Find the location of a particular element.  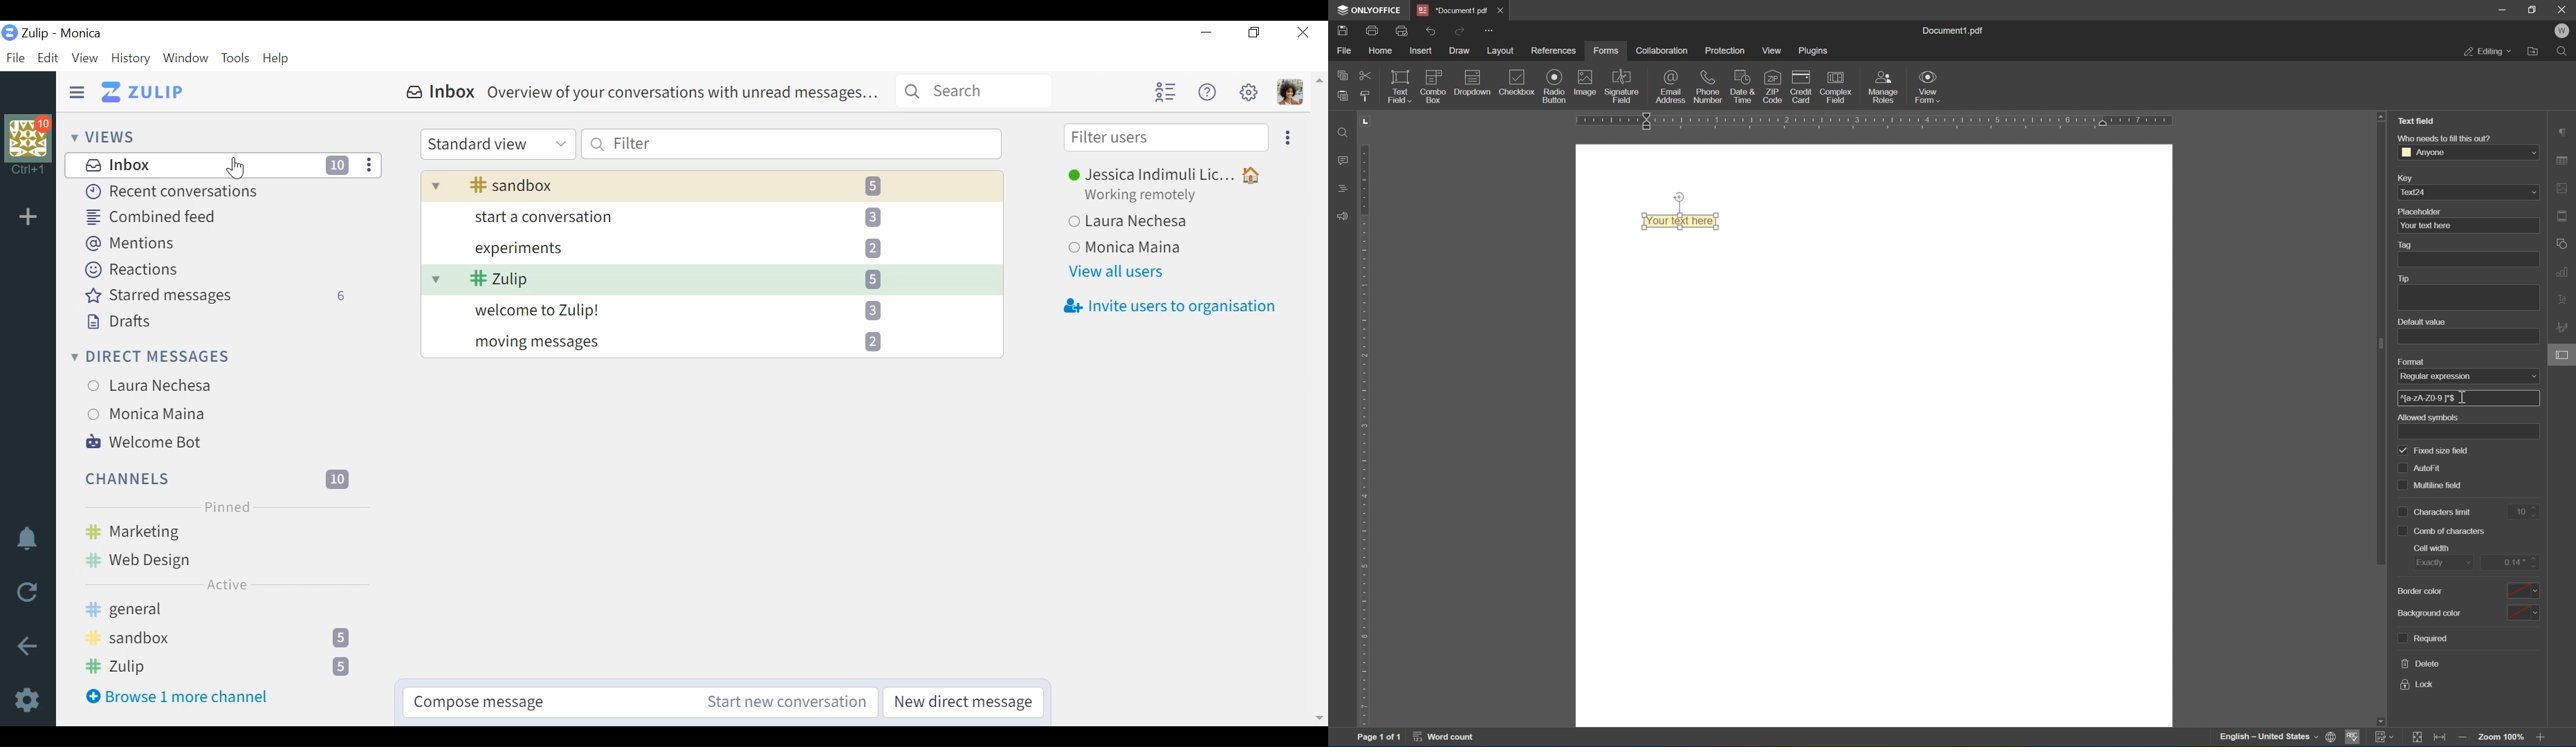

spell checking is located at coordinates (2353, 740).